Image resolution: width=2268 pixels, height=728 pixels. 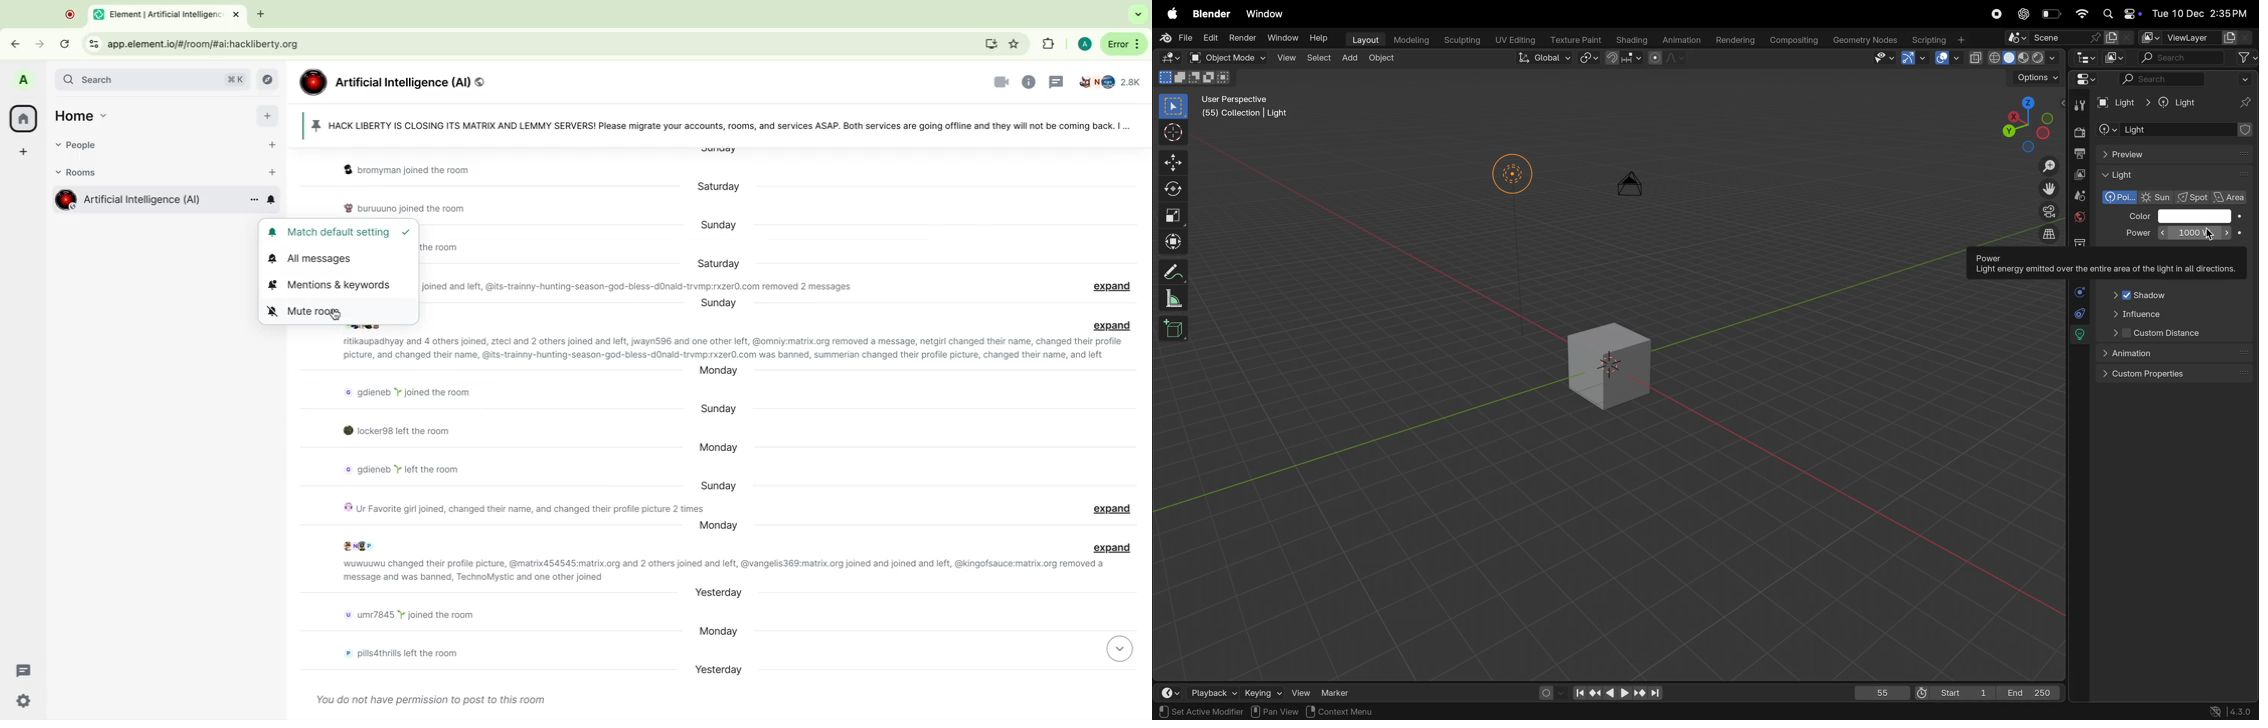 What do you see at coordinates (2187, 79) in the screenshot?
I see `search` at bounding box center [2187, 79].